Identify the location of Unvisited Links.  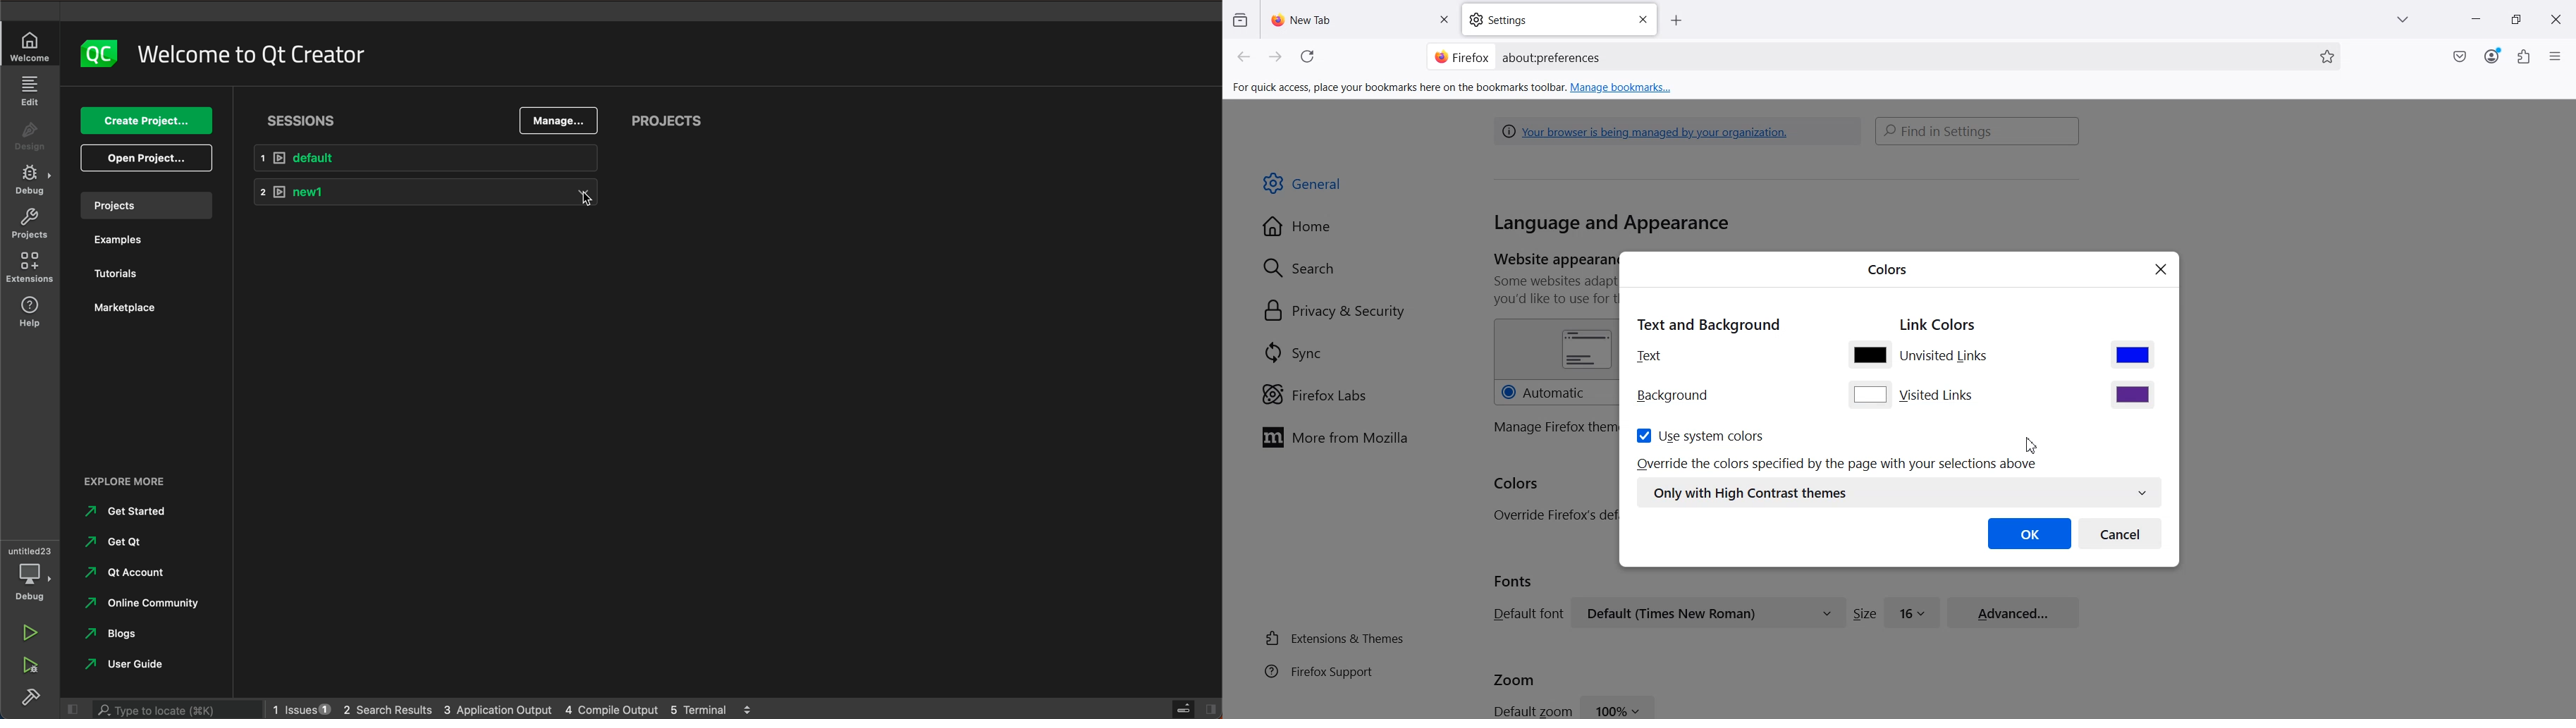
(1946, 357).